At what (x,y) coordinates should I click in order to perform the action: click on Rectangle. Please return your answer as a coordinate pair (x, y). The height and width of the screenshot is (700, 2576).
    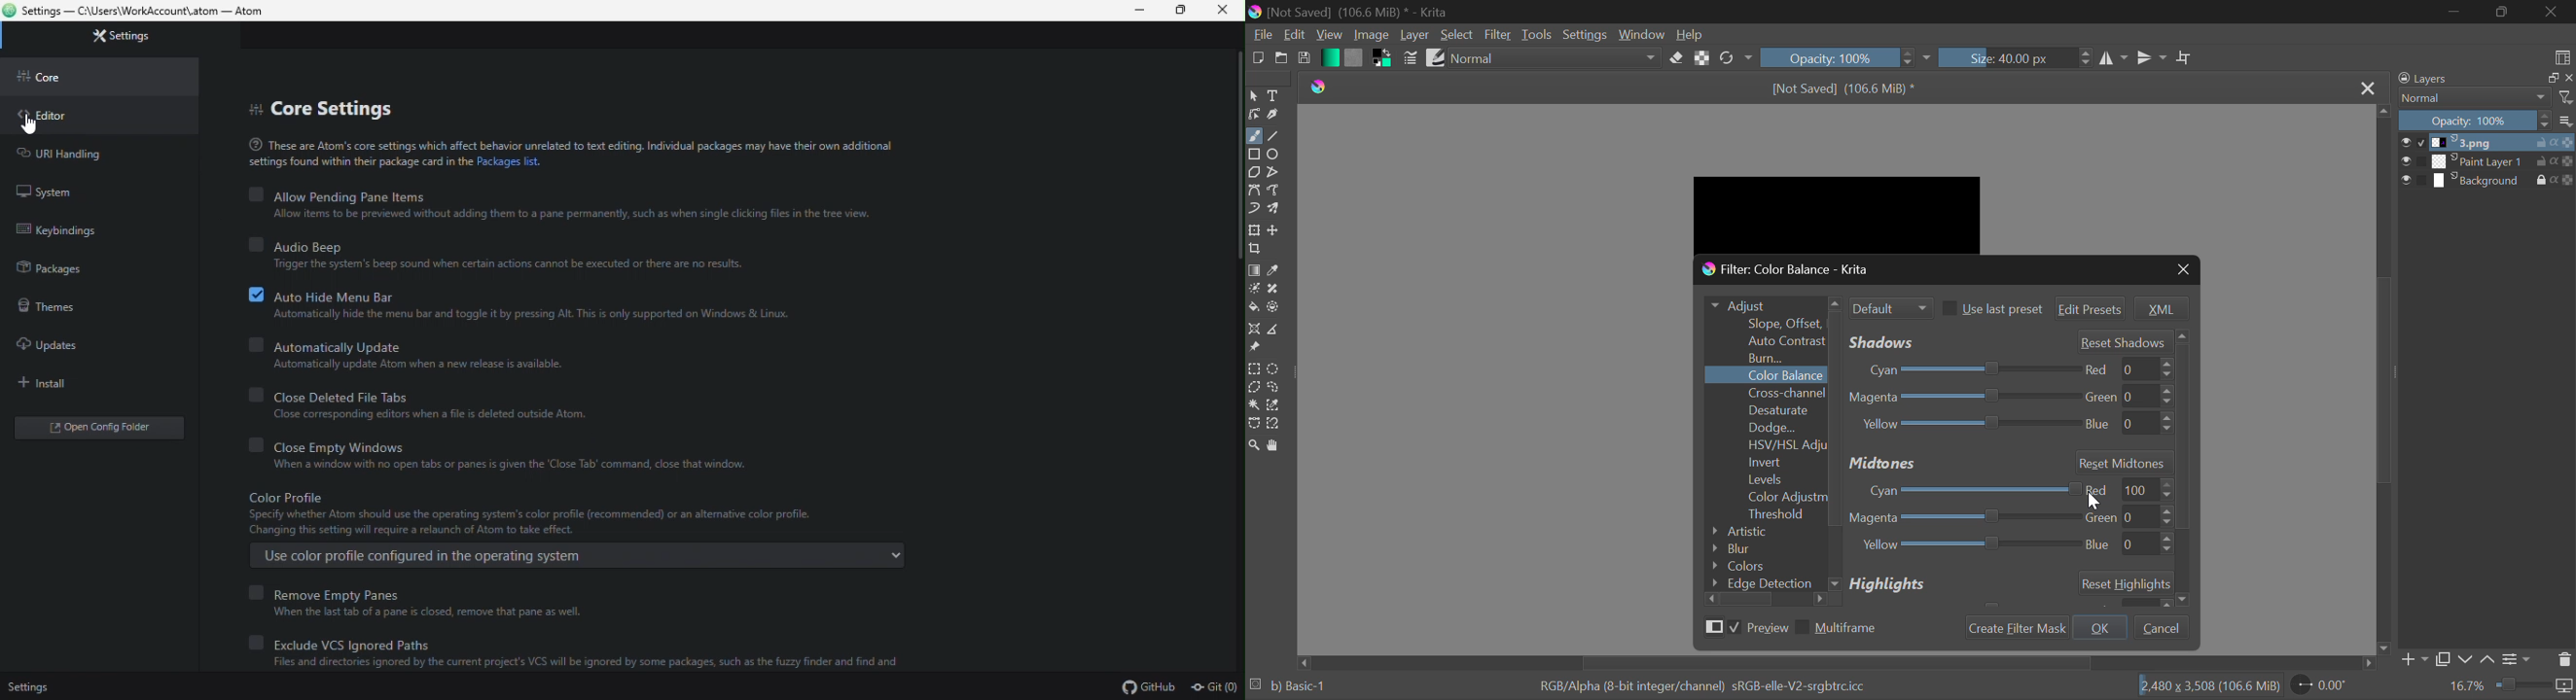
    Looking at the image, I should click on (1256, 155).